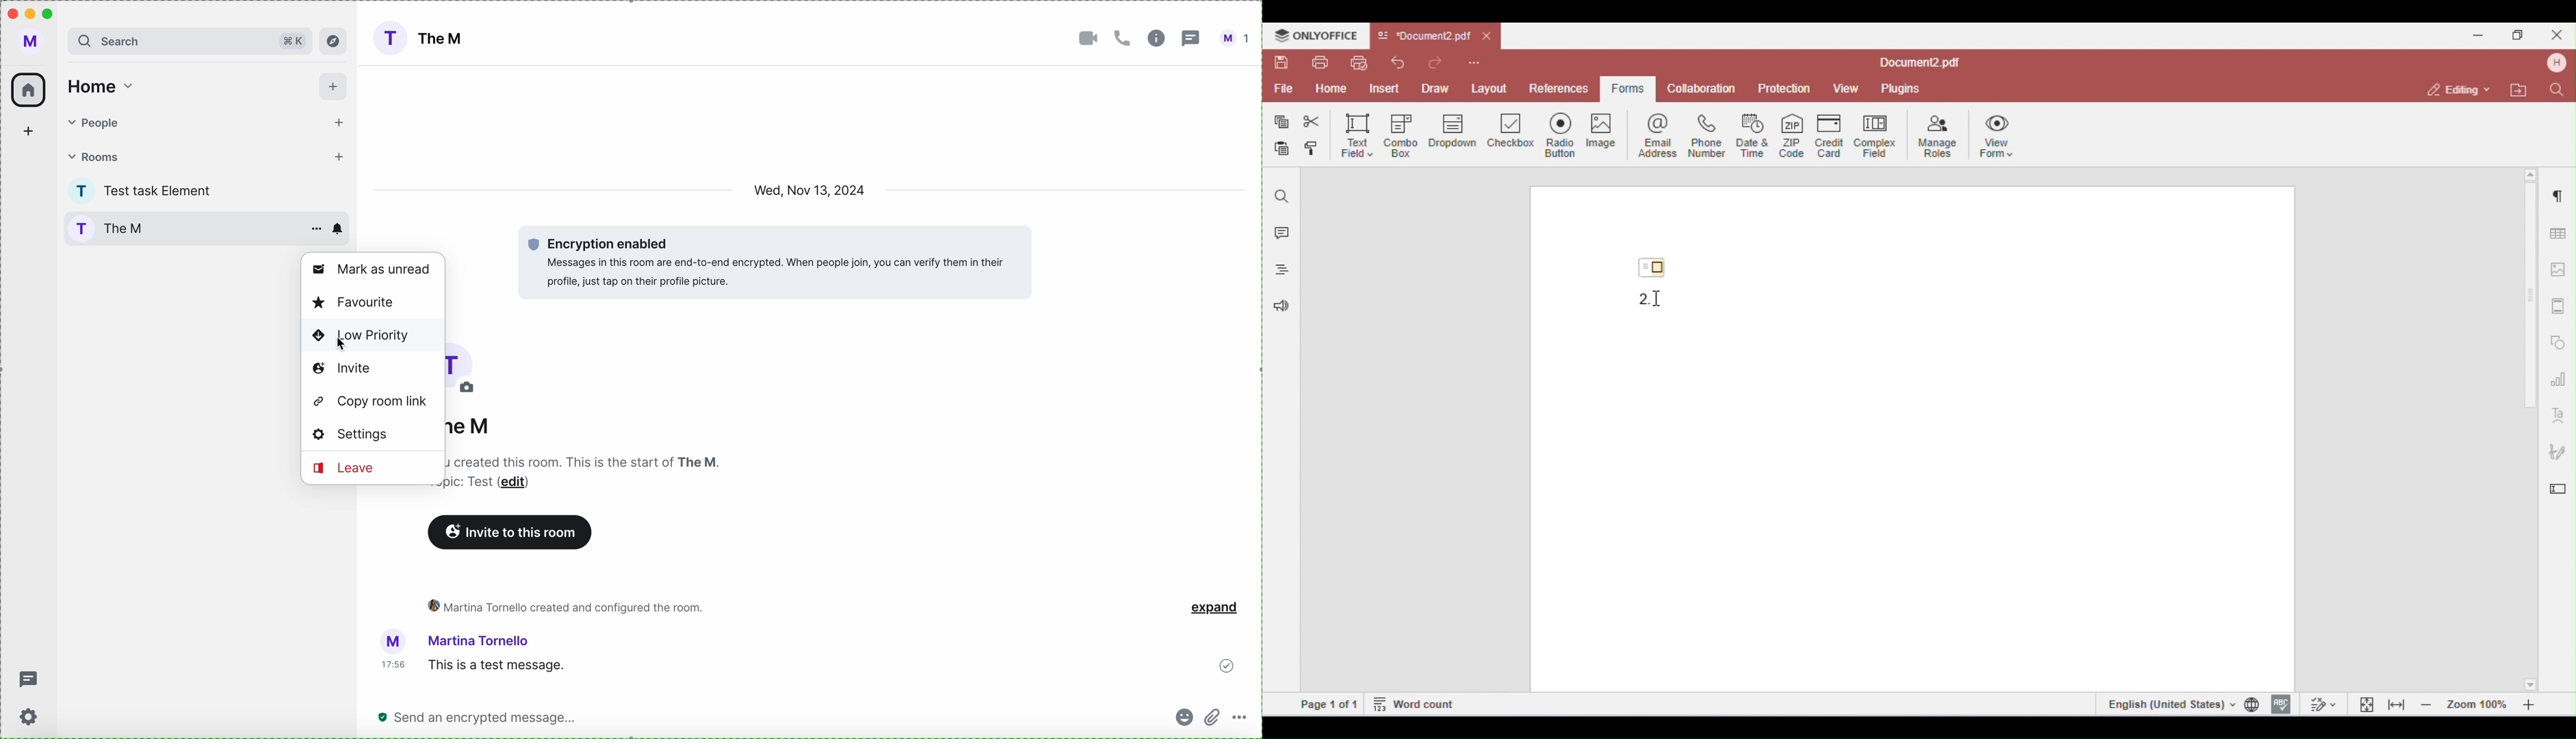  What do you see at coordinates (48, 13) in the screenshot?
I see `maximize` at bounding box center [48, 13].